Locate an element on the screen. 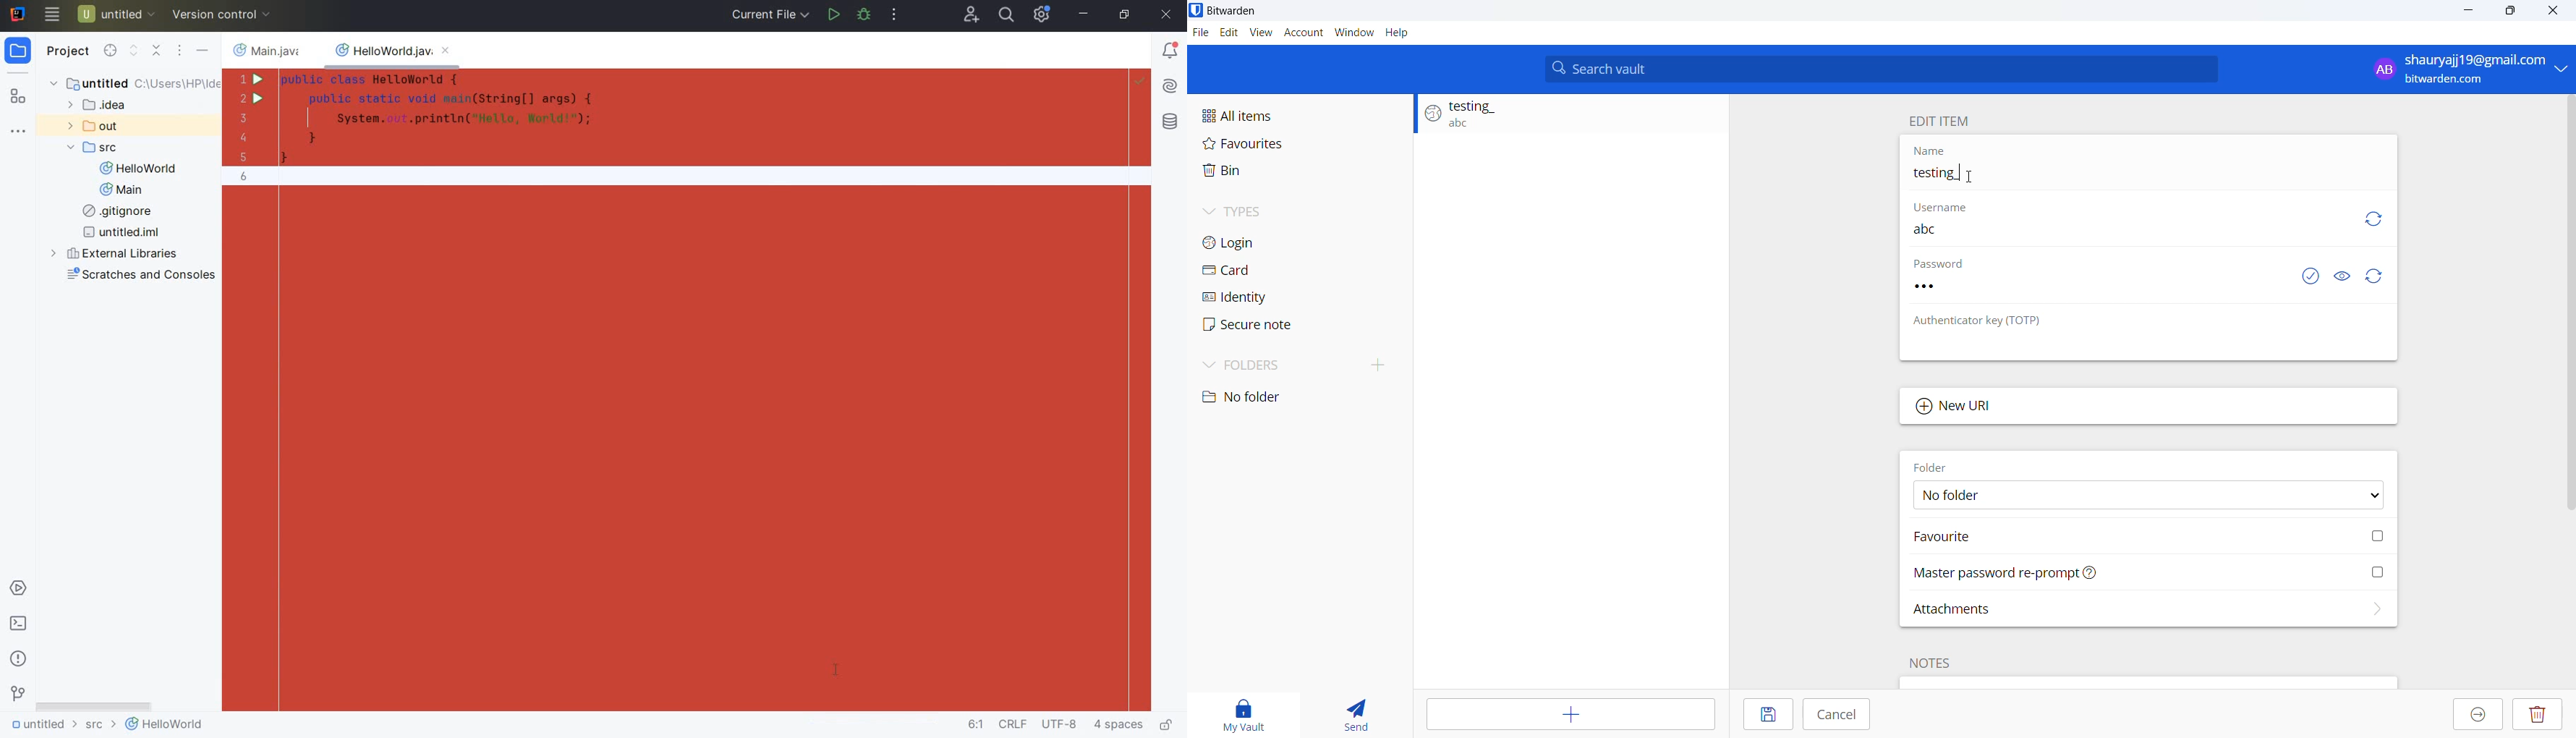 This screenshot has height=756, width=2576. Close is located at coordinates (2558, 13).